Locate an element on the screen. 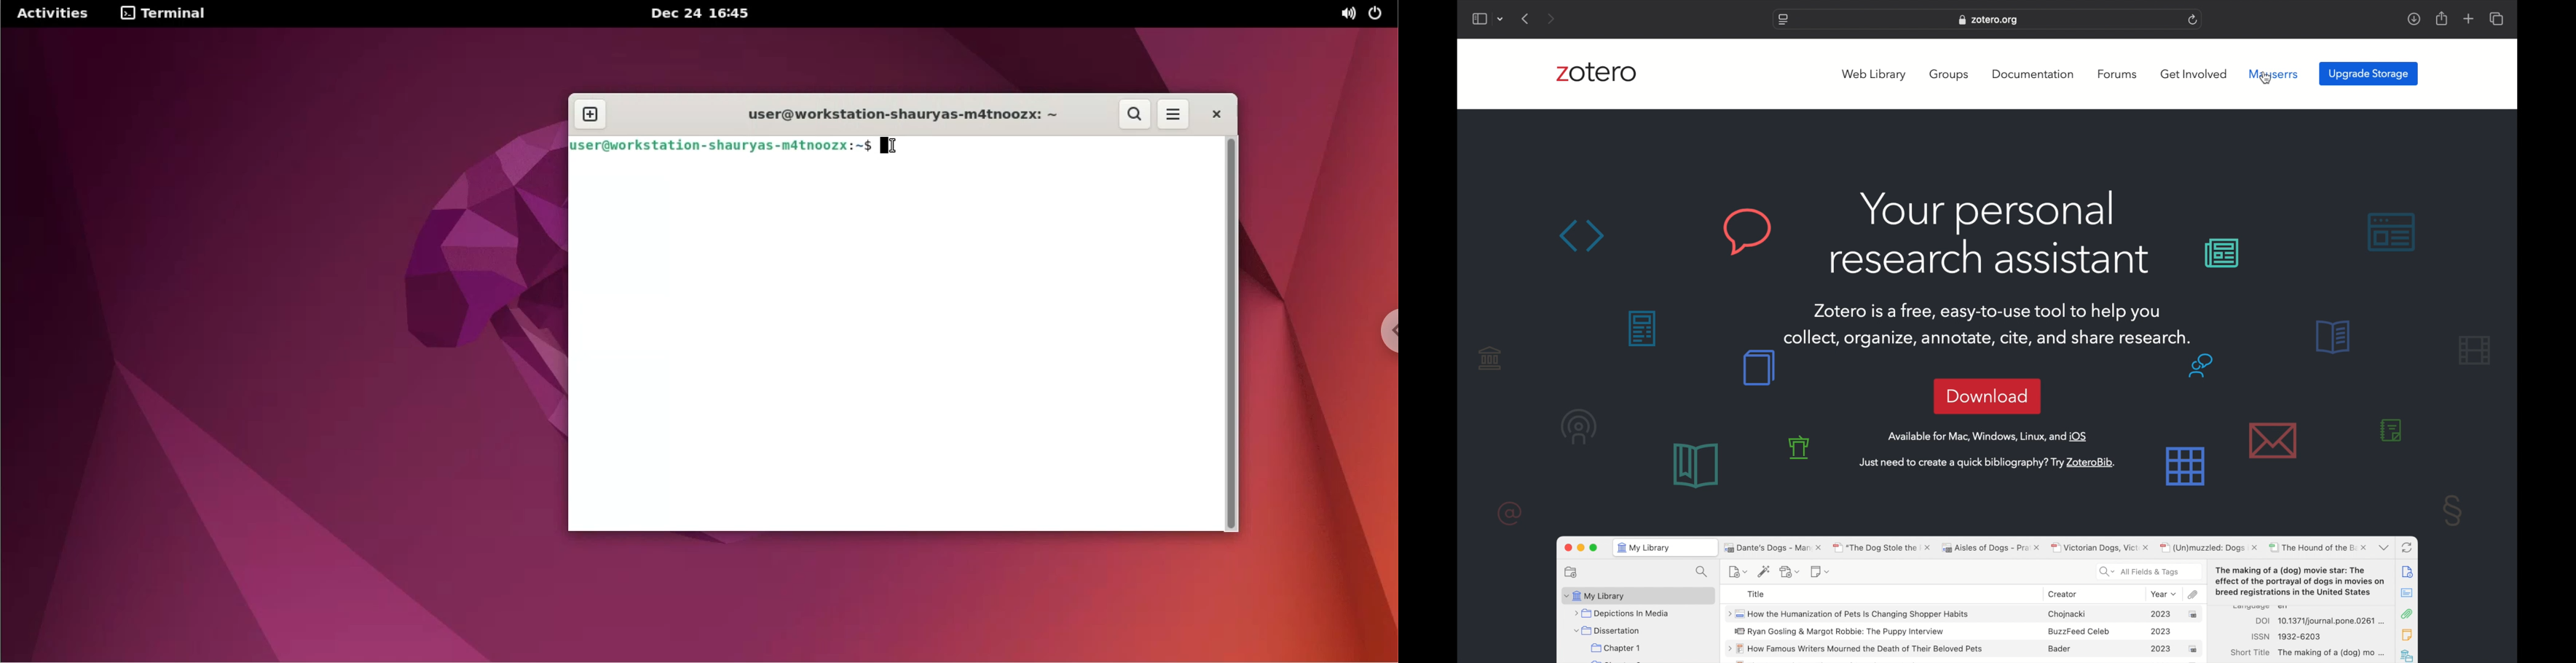  website address is located at coordinates (1989, 20).